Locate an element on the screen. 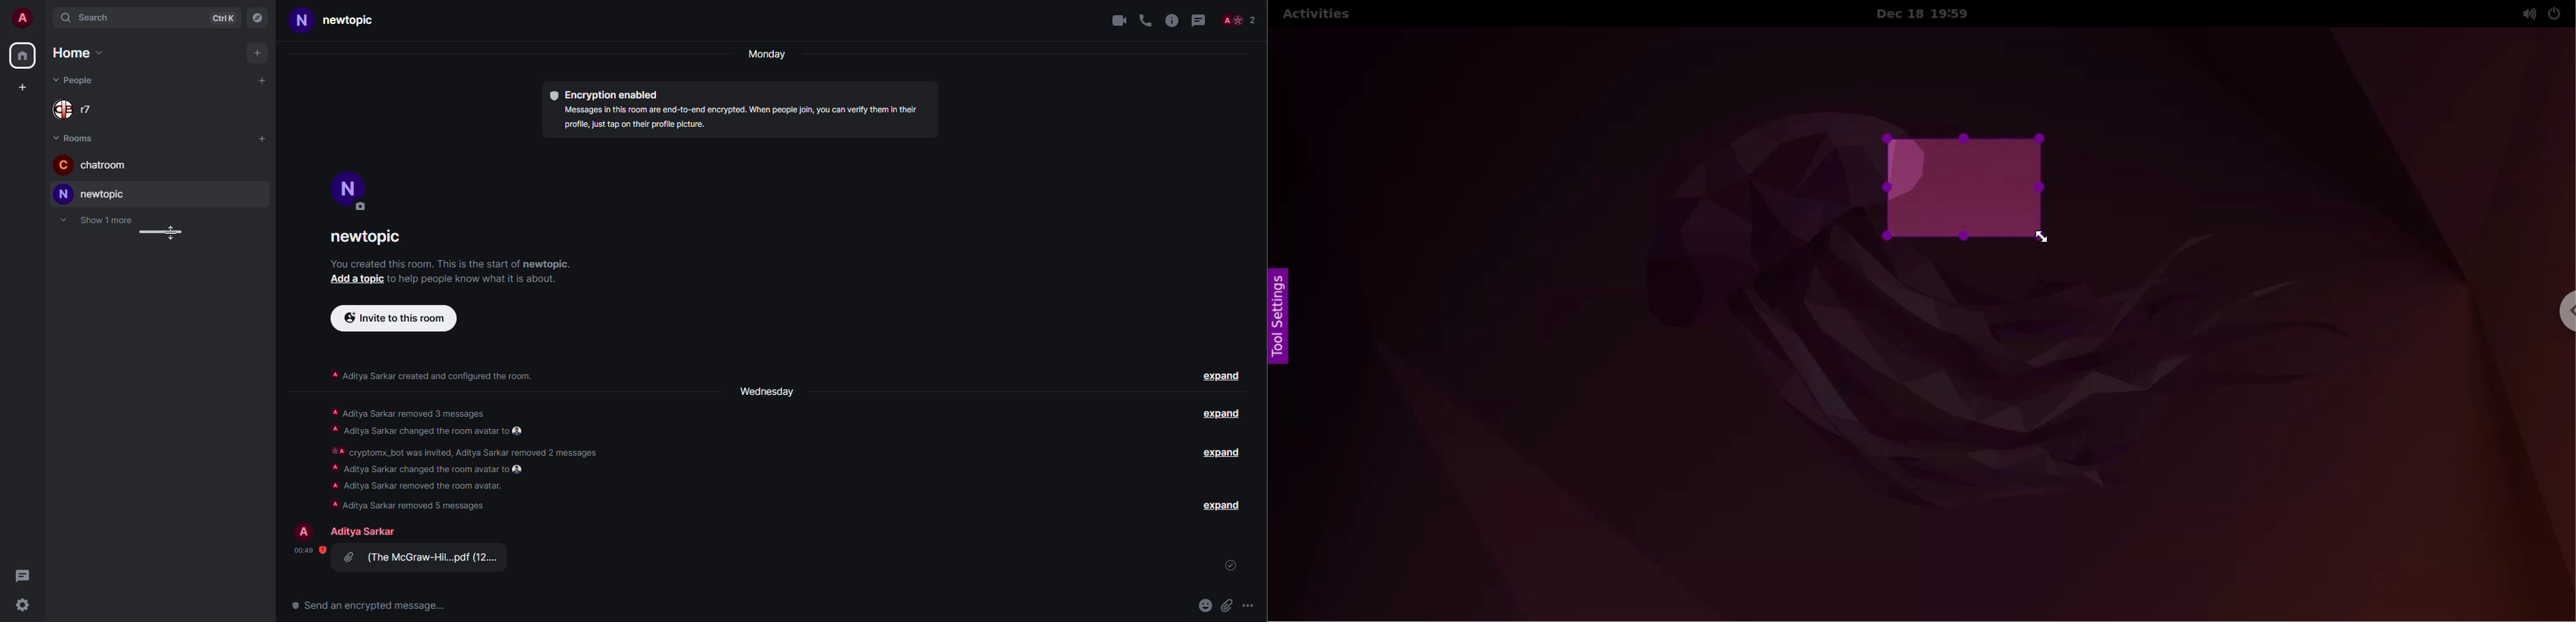  Ctrl K is located at coordinates (226, 18).